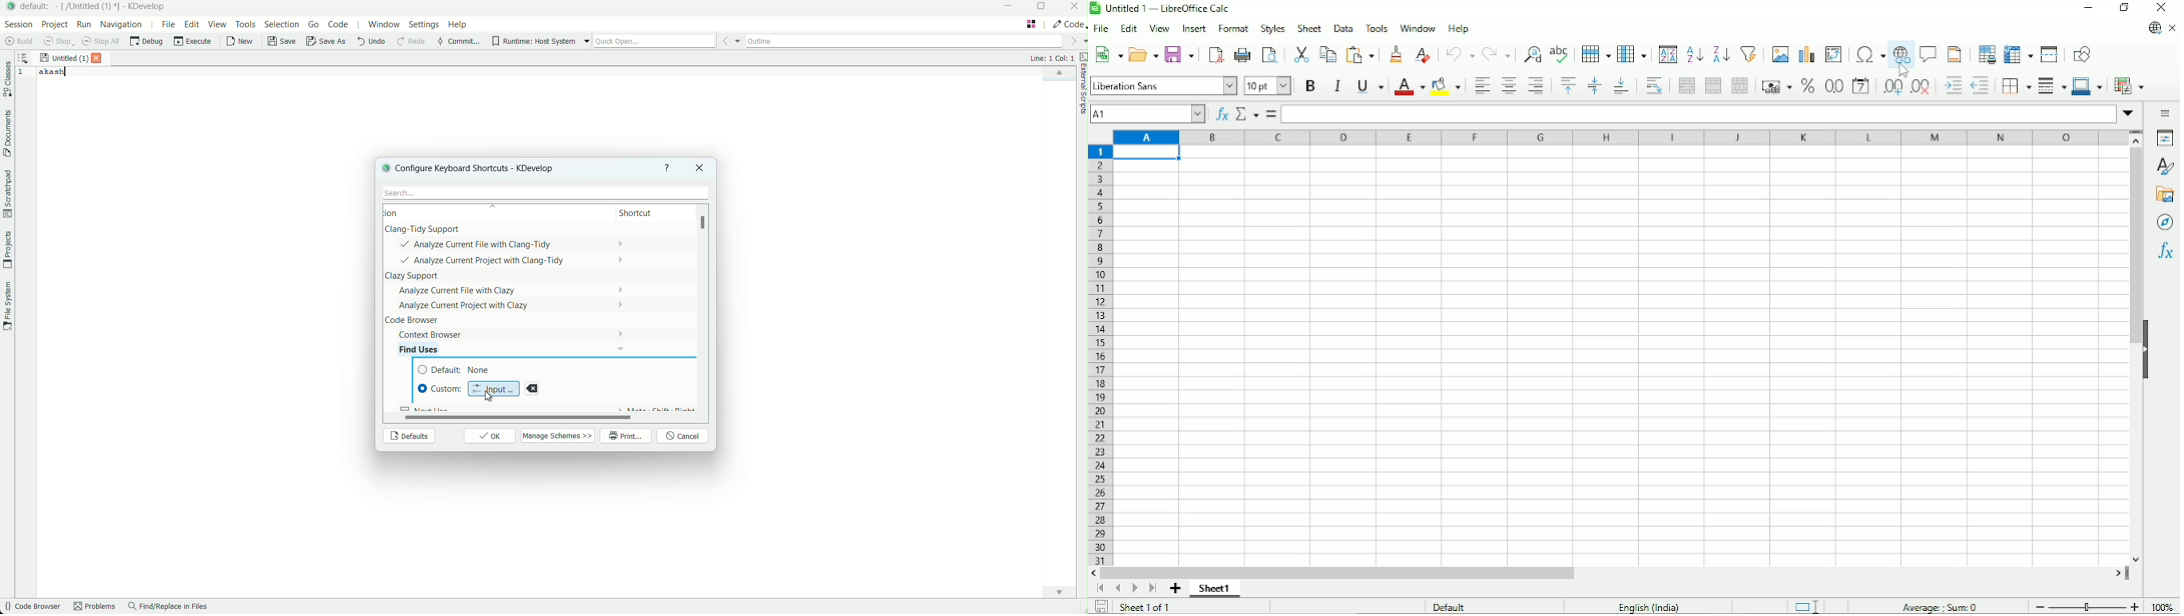 This screenshot has height=616, width=2184. I want to click on Vertical scrollbar, so click(2132, 348).